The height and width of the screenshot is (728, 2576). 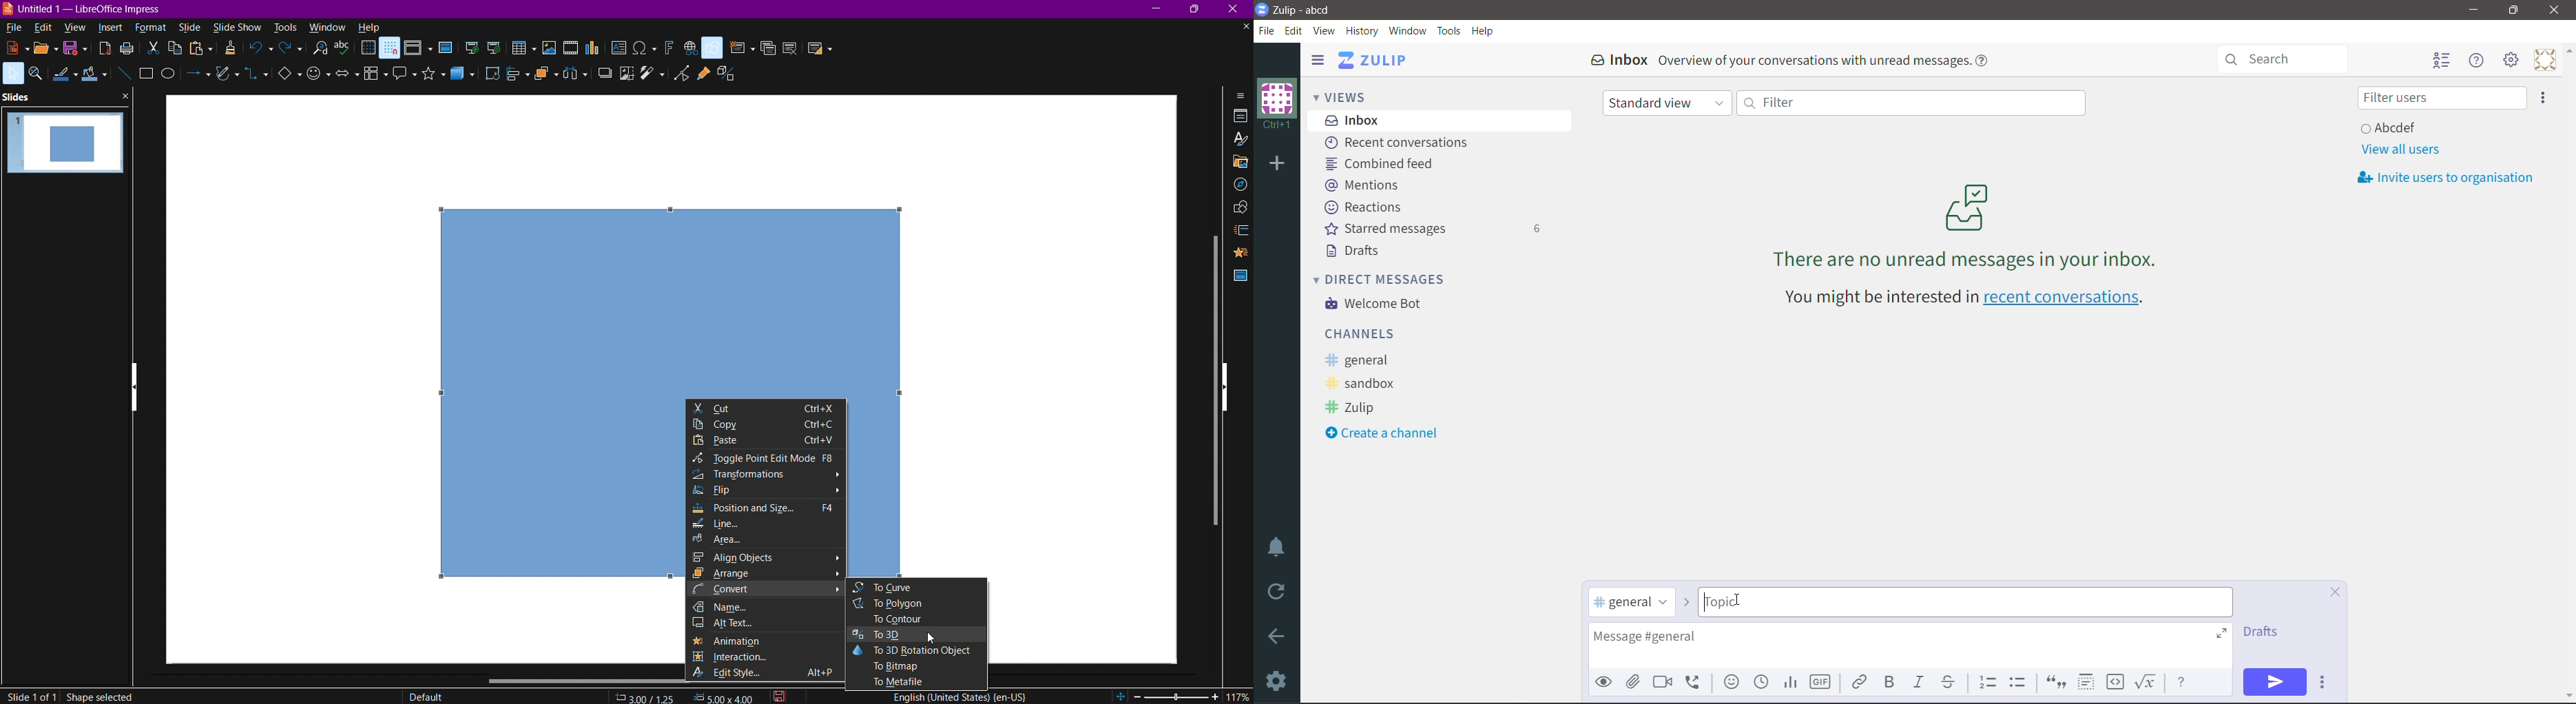 What do you see at coordinates (1237, 208) in the screenshot?
I see `Shapes` at bounding box center [1237, 208].